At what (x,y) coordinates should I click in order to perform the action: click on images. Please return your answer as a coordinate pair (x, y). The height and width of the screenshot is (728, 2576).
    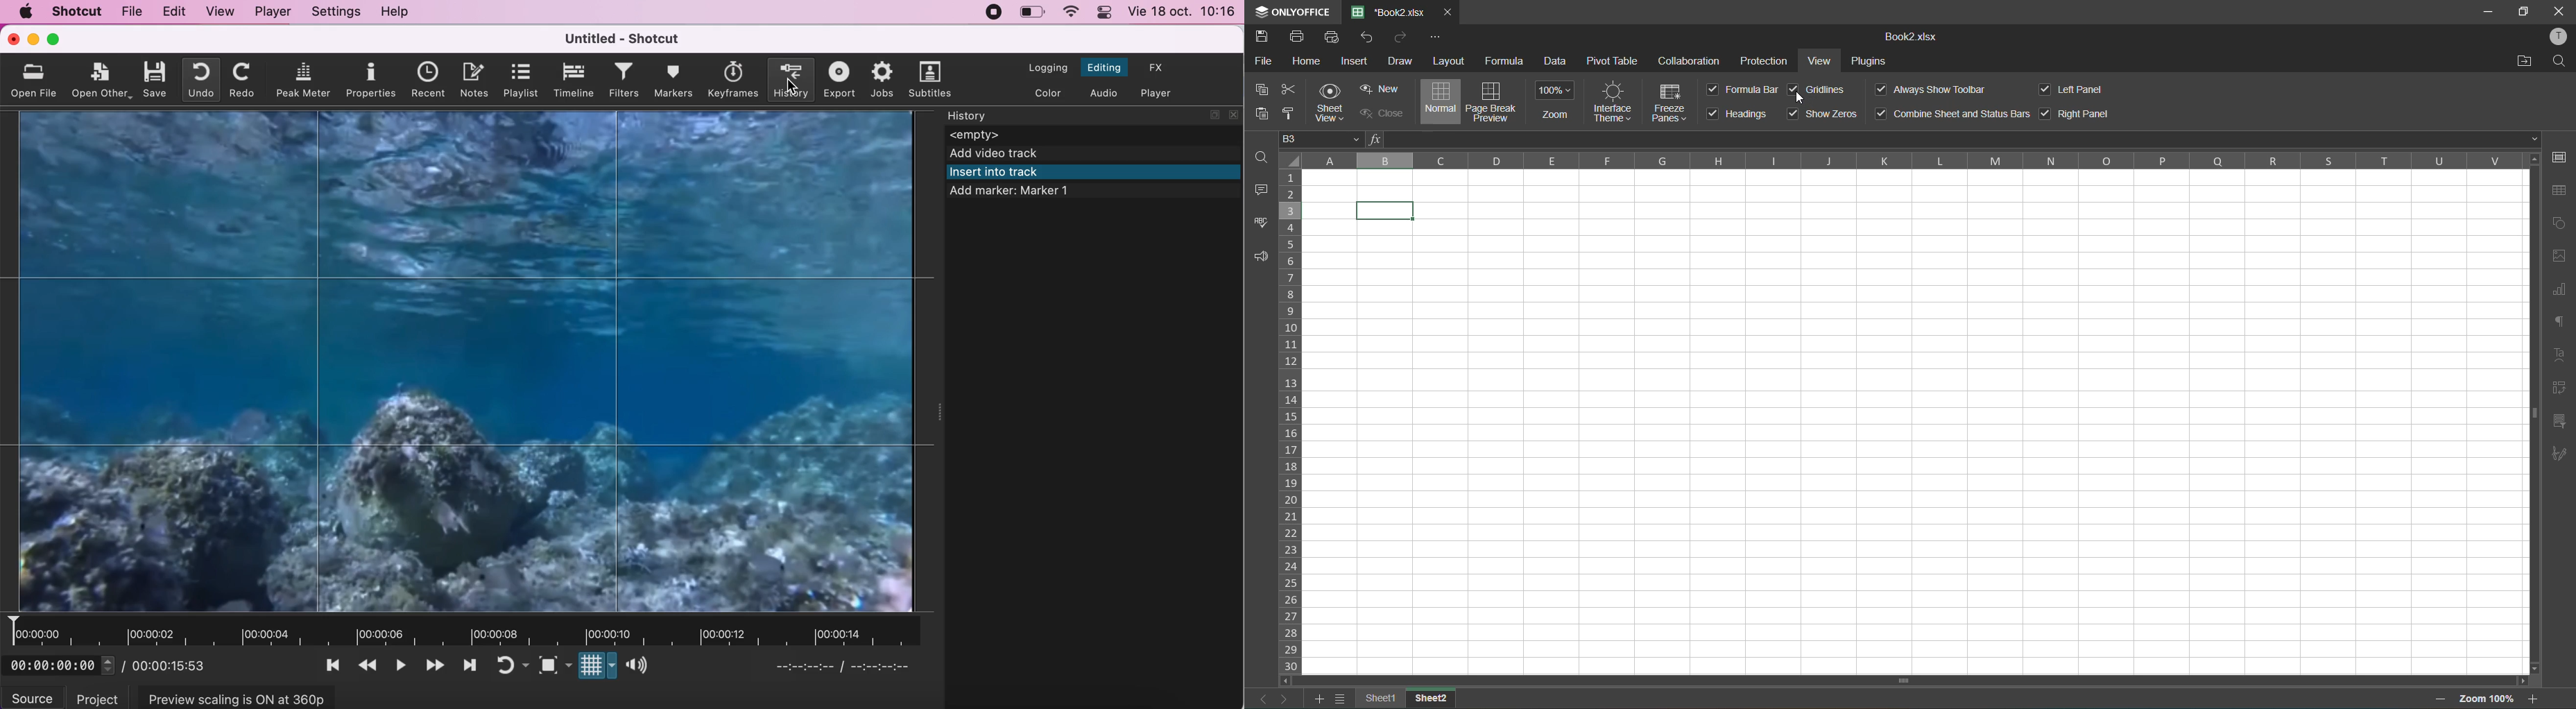
    Looking at the image, I should click on (2559, 258).